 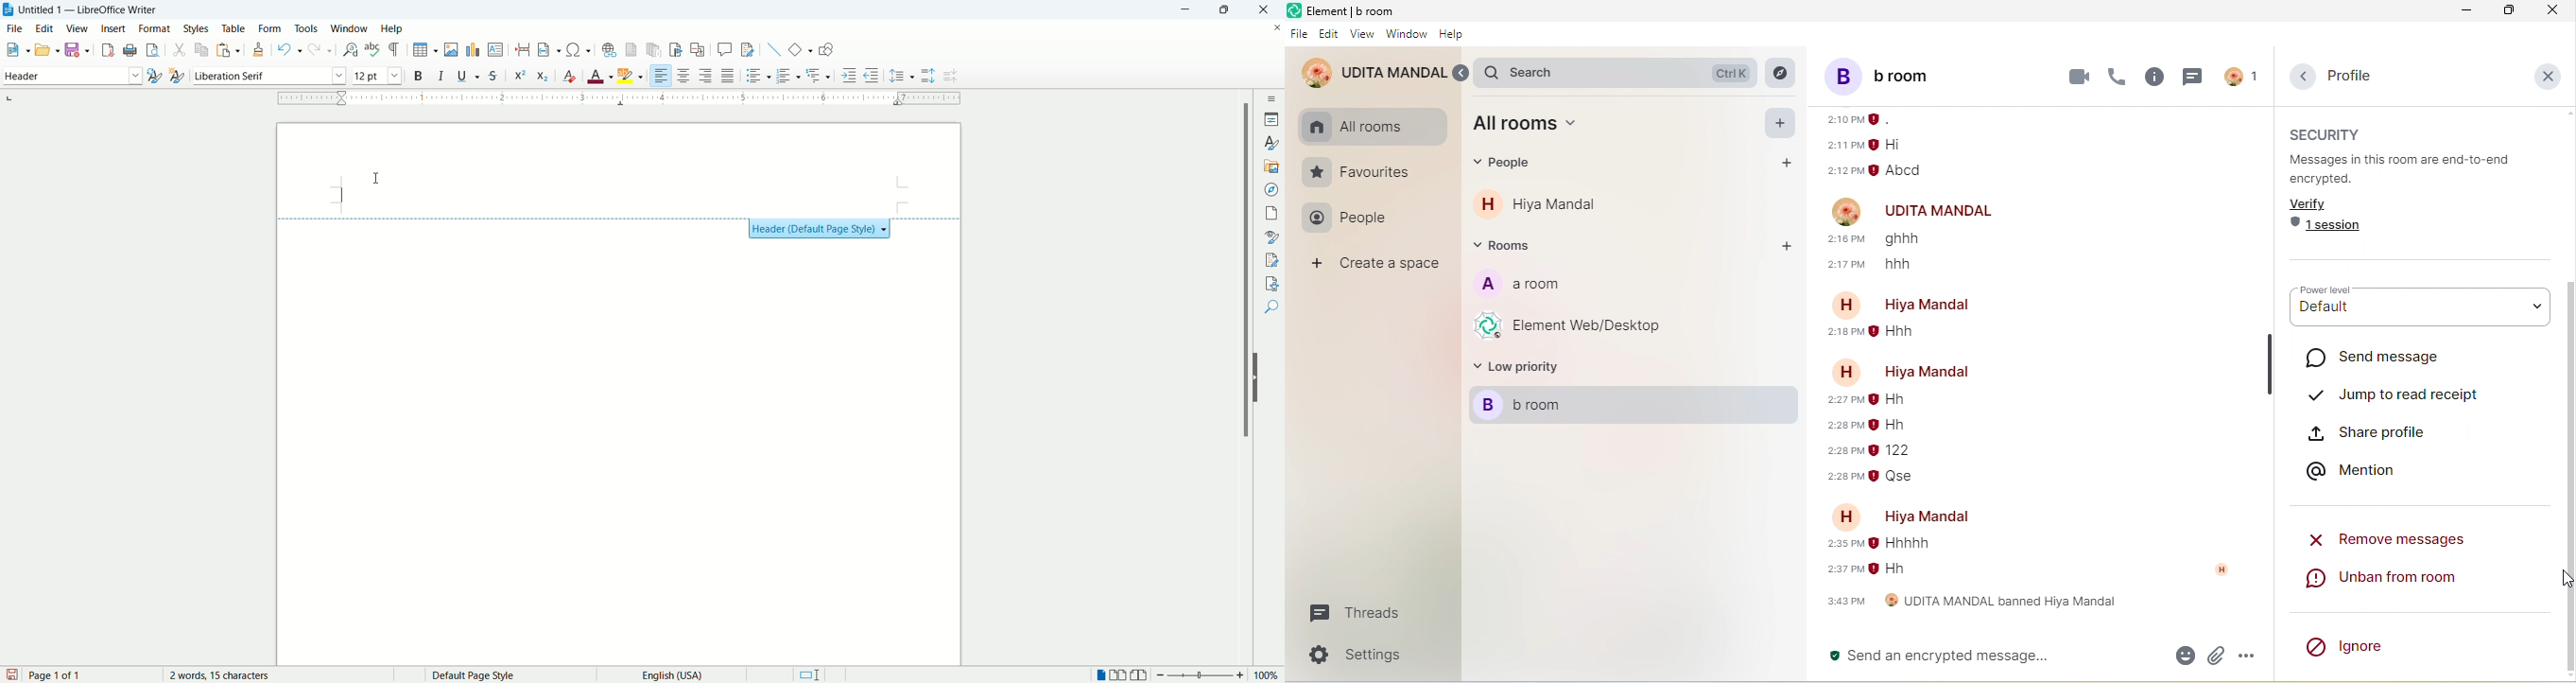 What do you see at coordinates (1271, 167) in the screenshot?
I see `gallery` at bounding box center [1271, 167].